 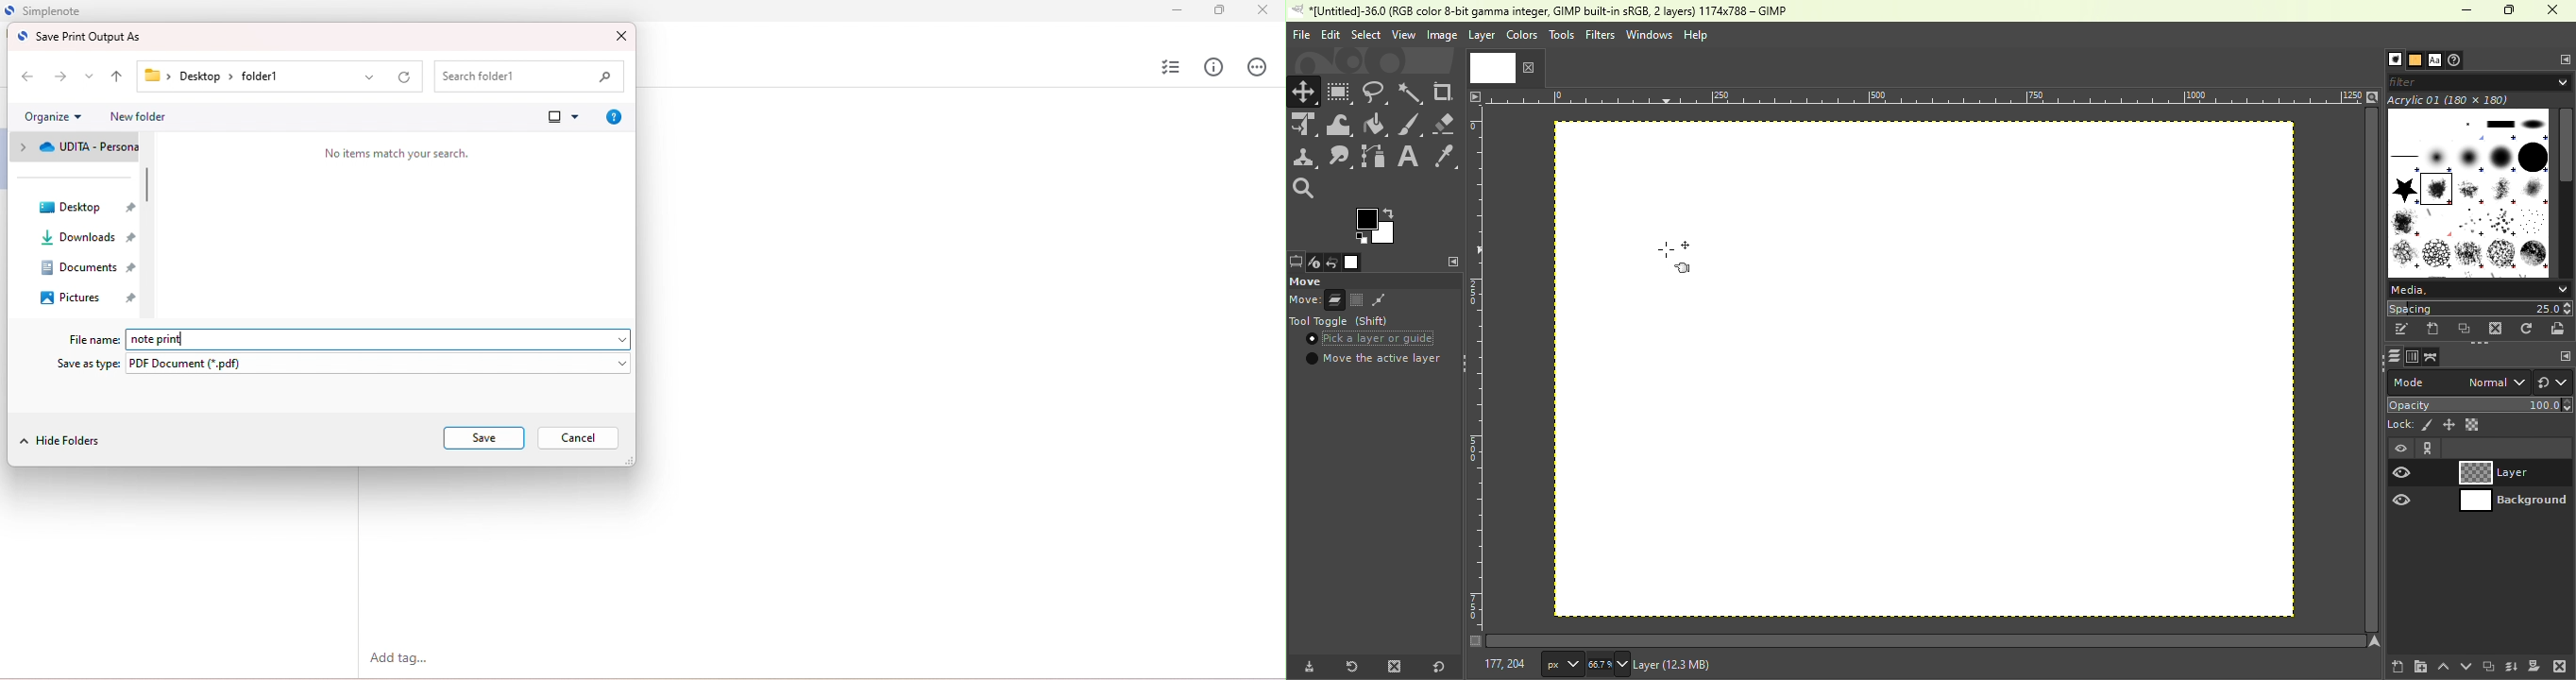 What do you see at coordinates (1218, 8) in the screenshot?
I see `maximize` at bounding box center [1218, 8].